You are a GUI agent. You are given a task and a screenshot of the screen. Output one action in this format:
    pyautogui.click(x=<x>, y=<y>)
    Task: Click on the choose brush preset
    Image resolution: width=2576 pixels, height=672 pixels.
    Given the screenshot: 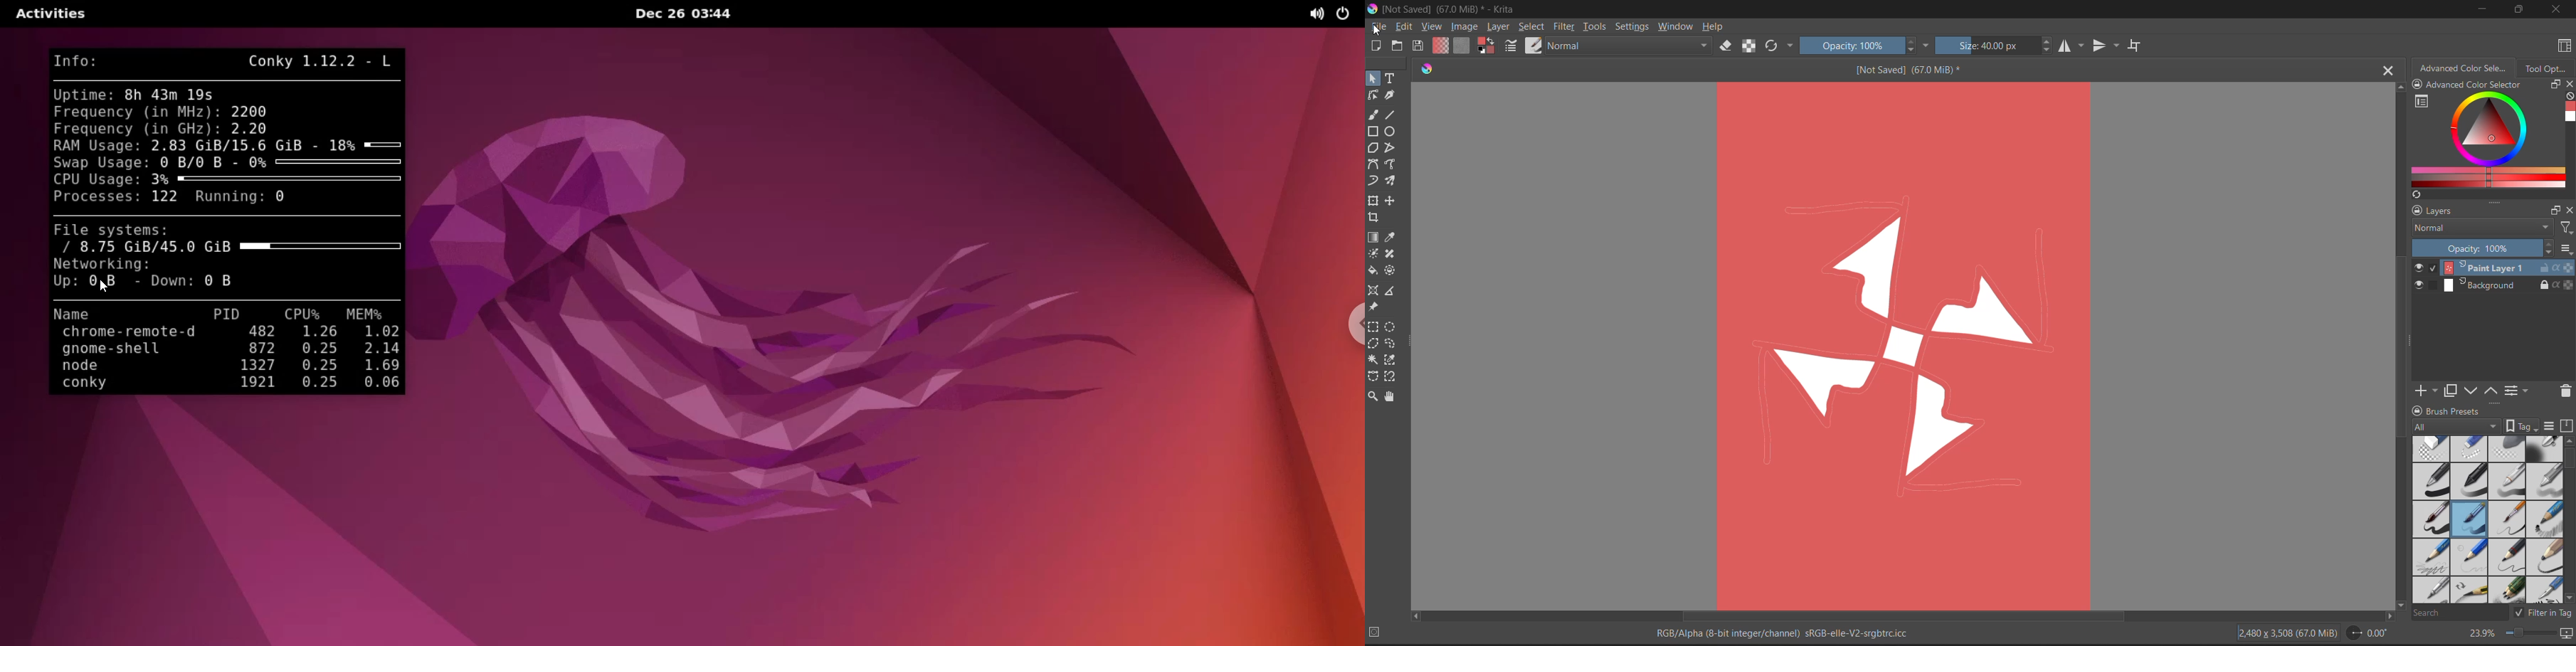 What is the action you would take?
    pyautogui.click(x=1536, y=45)
    